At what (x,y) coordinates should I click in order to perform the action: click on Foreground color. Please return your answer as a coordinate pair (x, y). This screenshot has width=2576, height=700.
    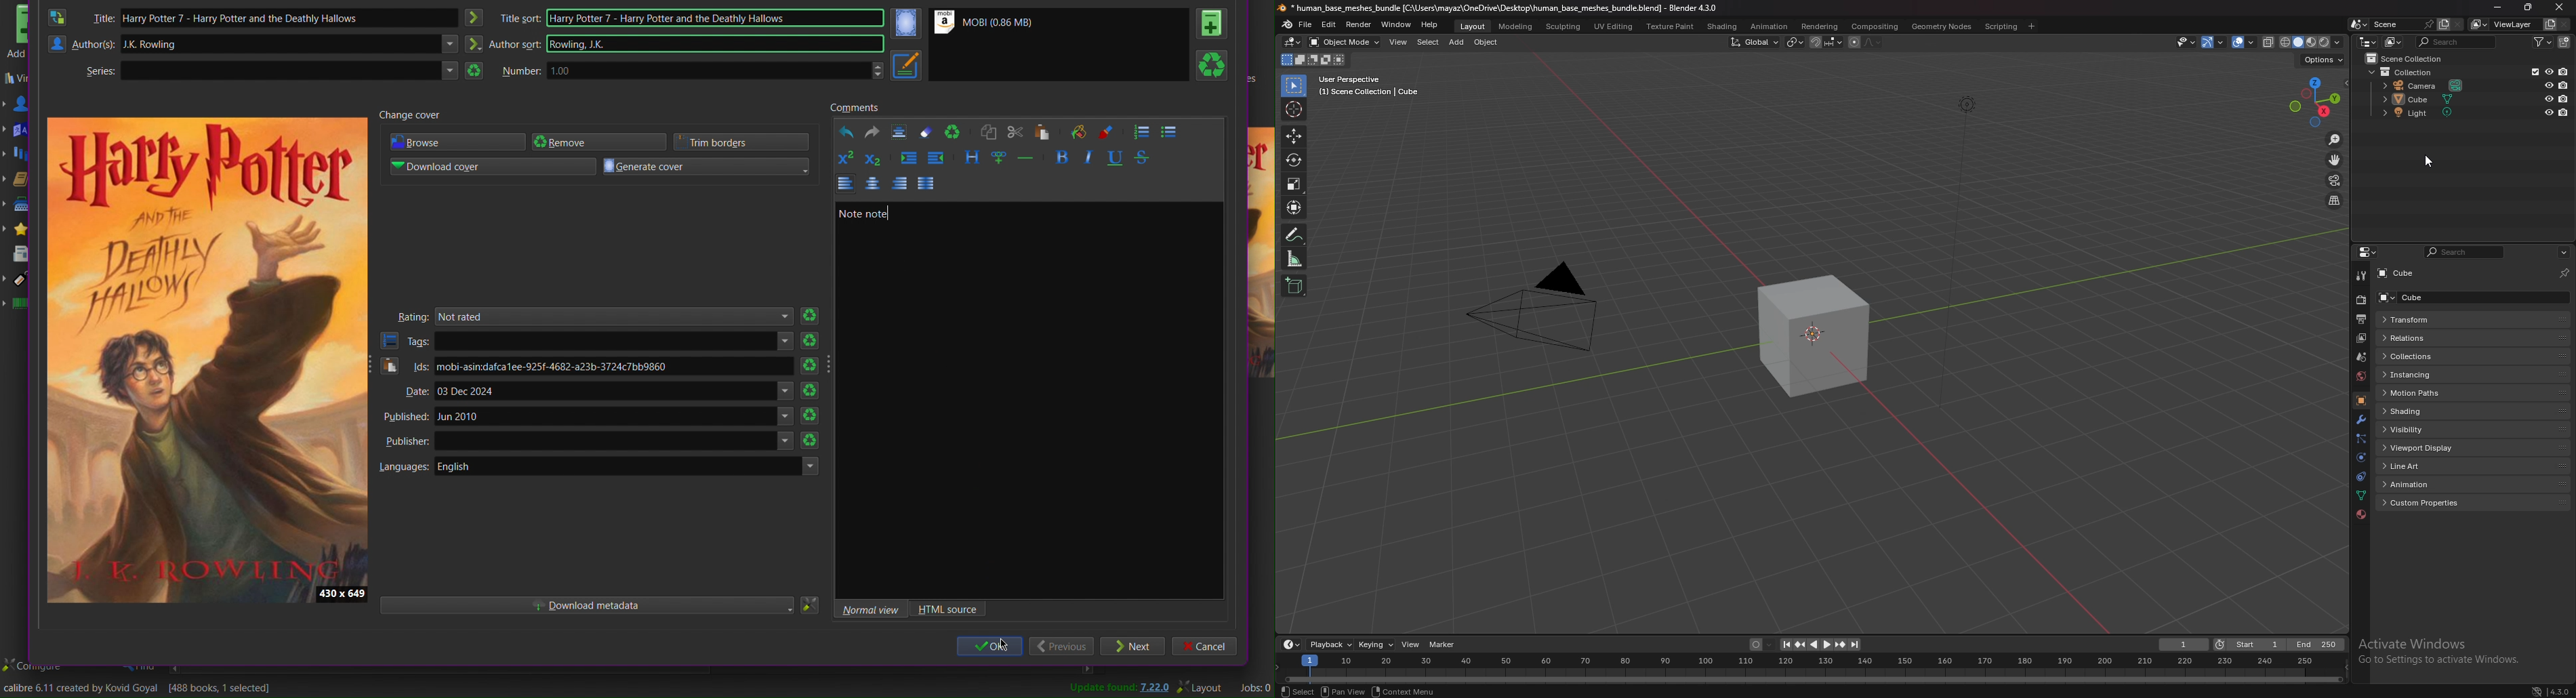
    Looking at the image, I should click on (1109, 131).